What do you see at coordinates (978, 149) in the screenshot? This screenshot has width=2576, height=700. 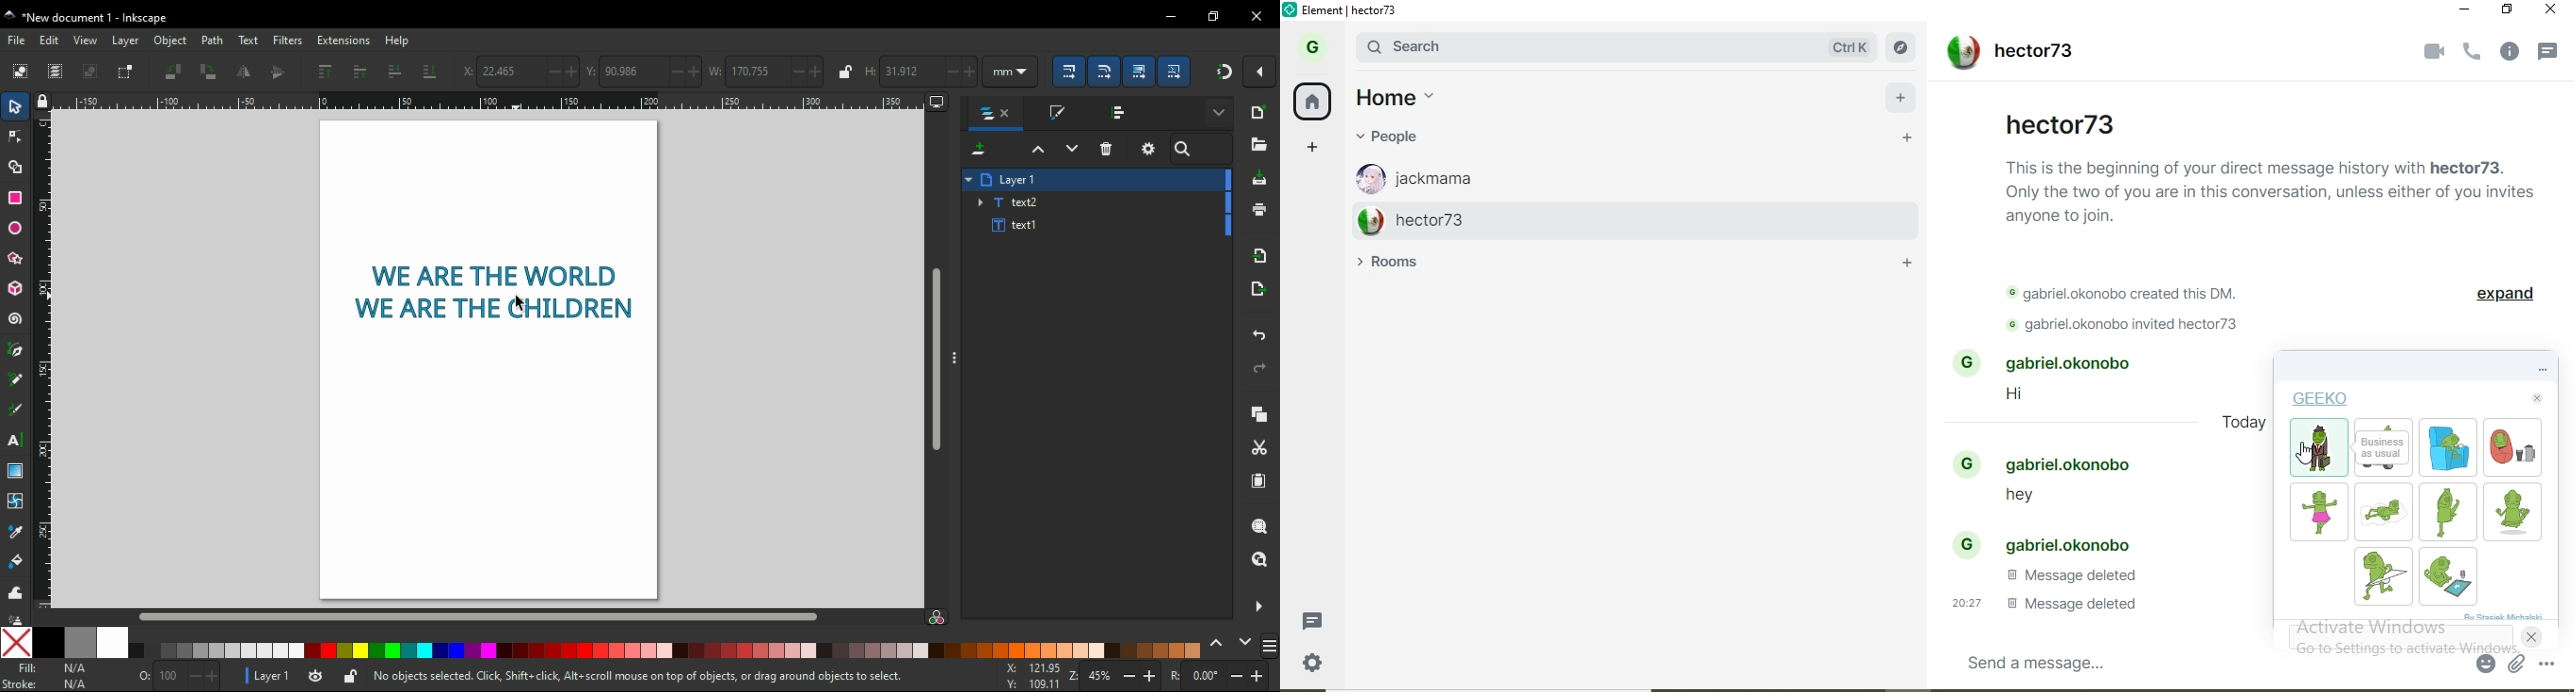 I see `new layer` at bounding box center [978, 149].